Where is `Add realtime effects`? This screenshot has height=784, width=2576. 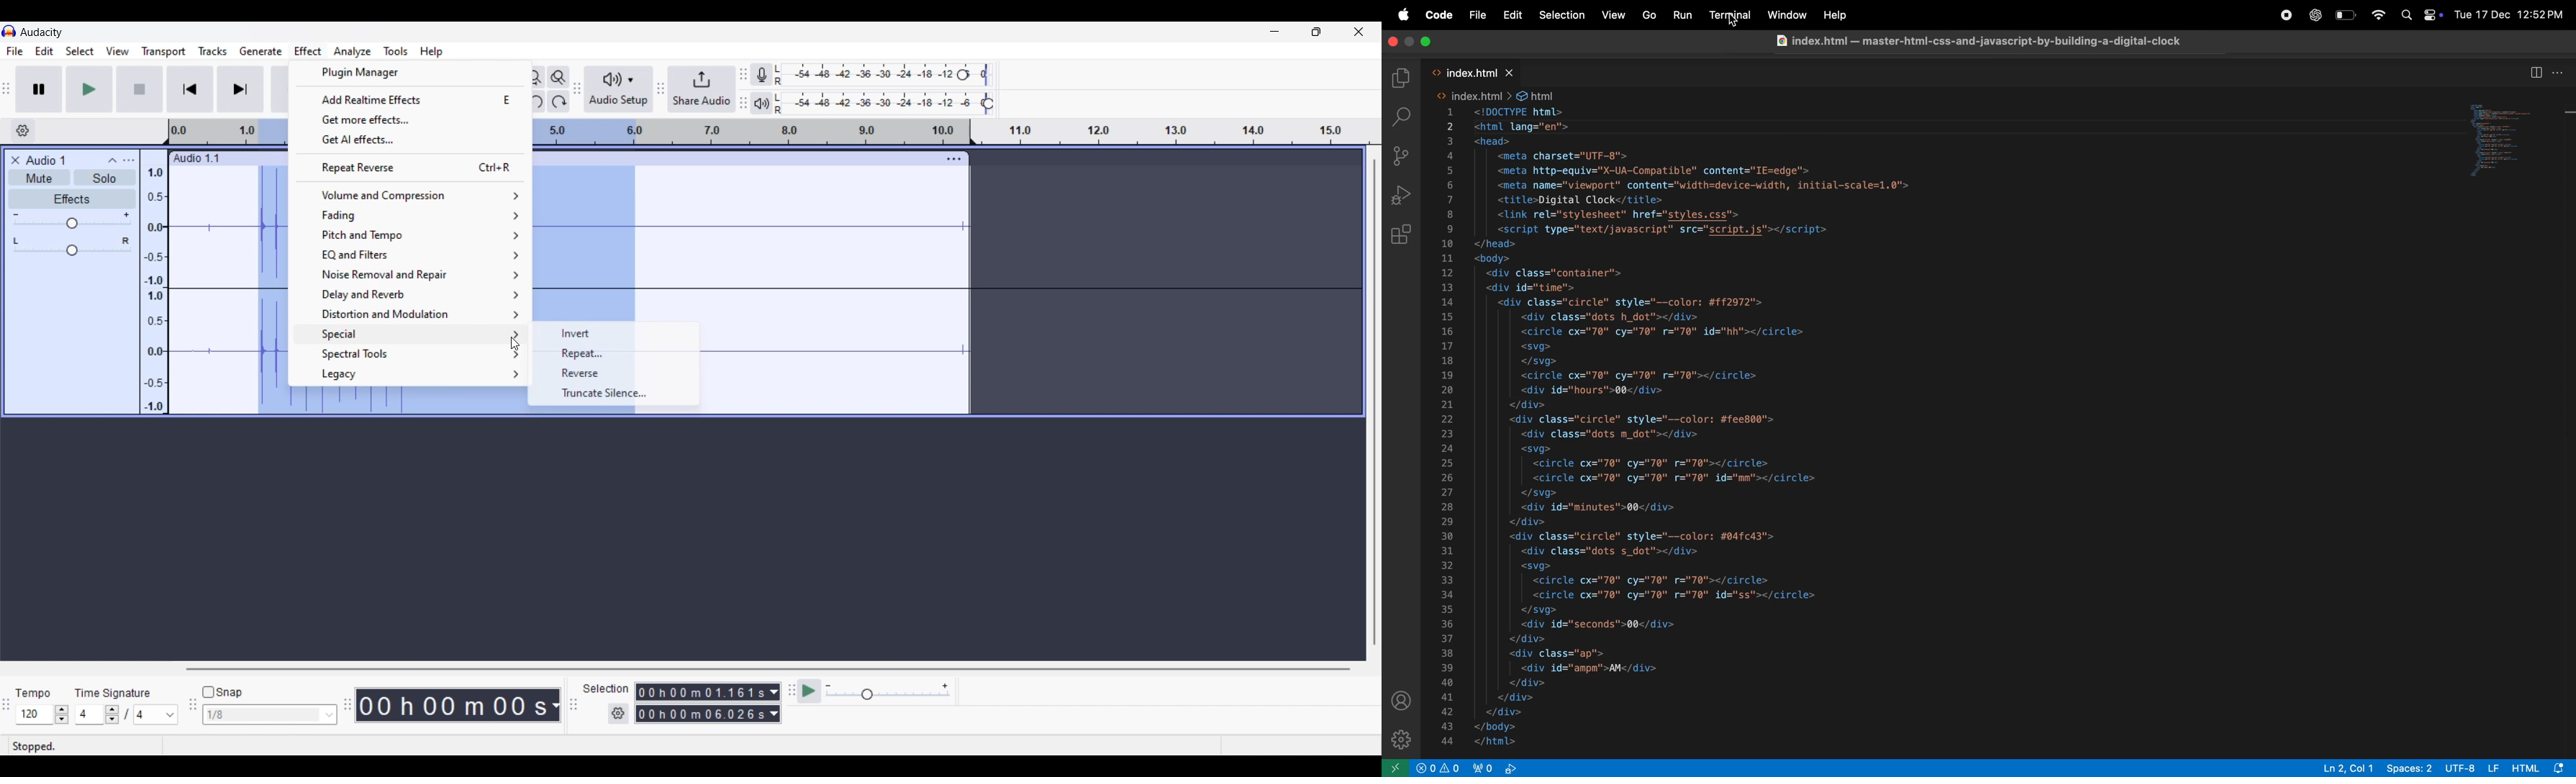
Add realtime effects is located at coordinates (410, 99).